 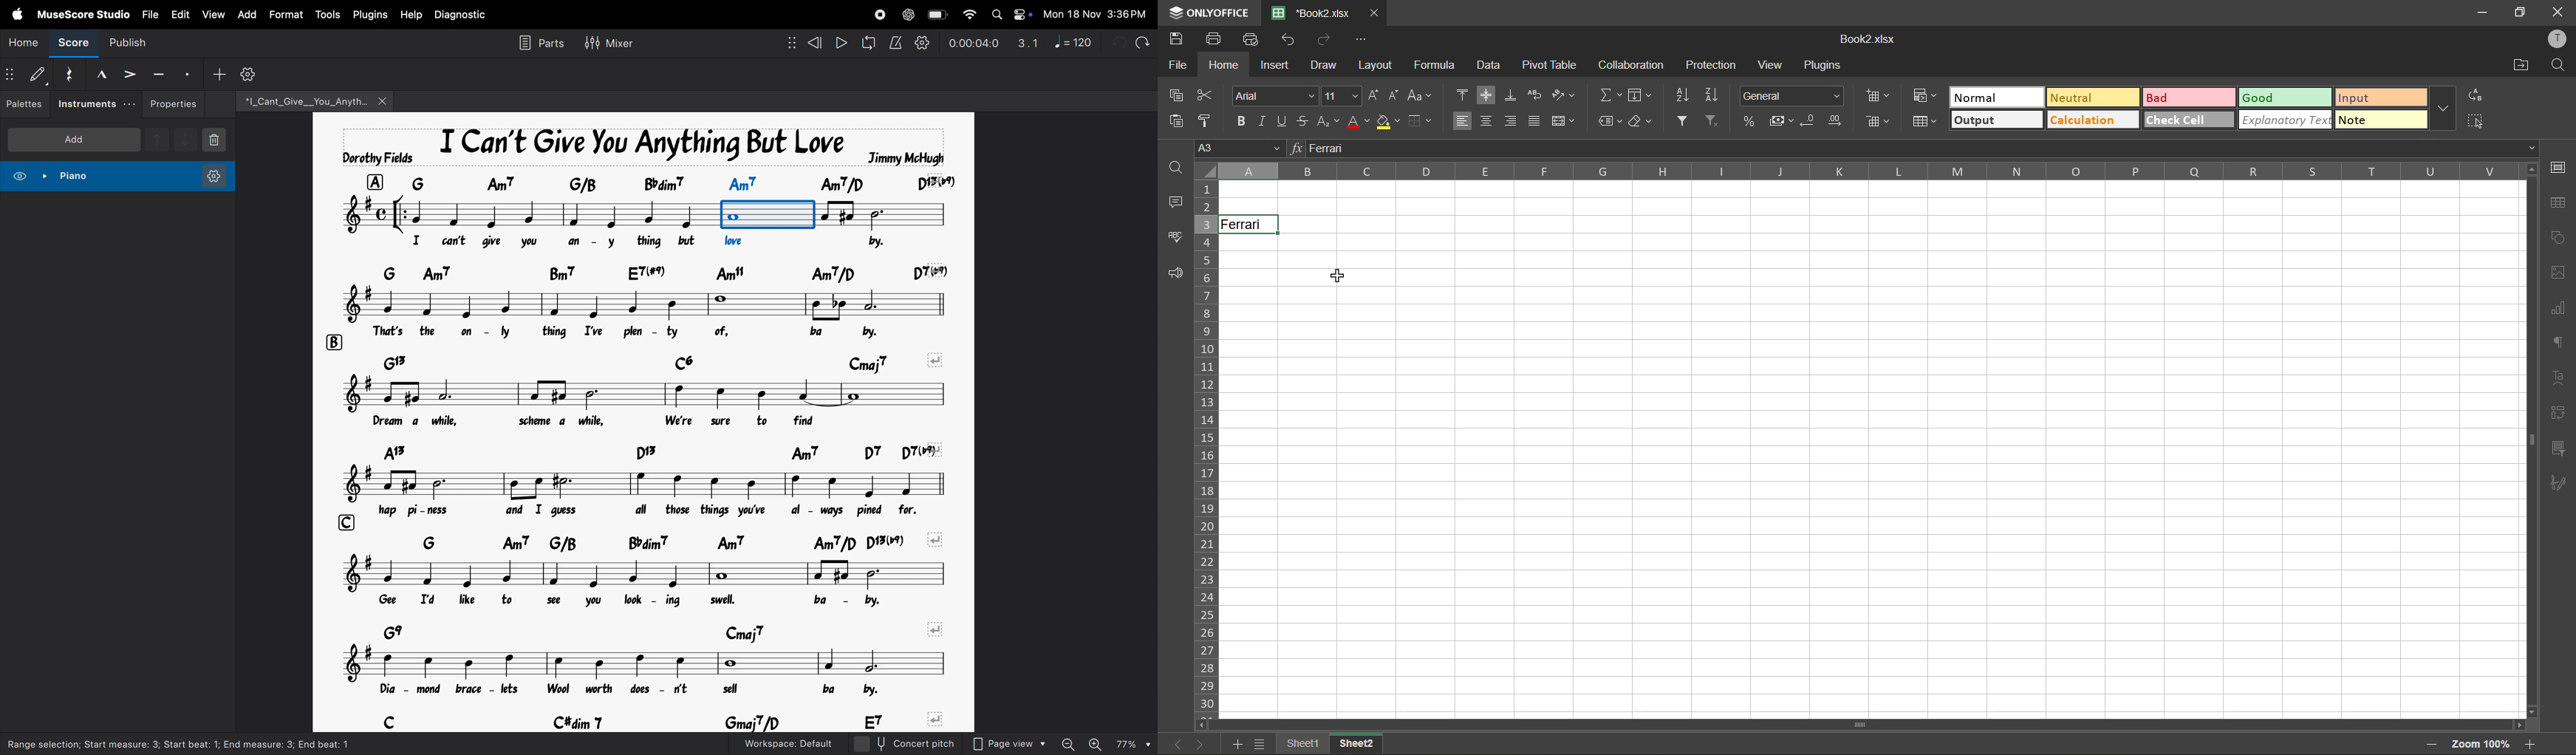 I want to click on chord symbols, so click(x=678, y=543).